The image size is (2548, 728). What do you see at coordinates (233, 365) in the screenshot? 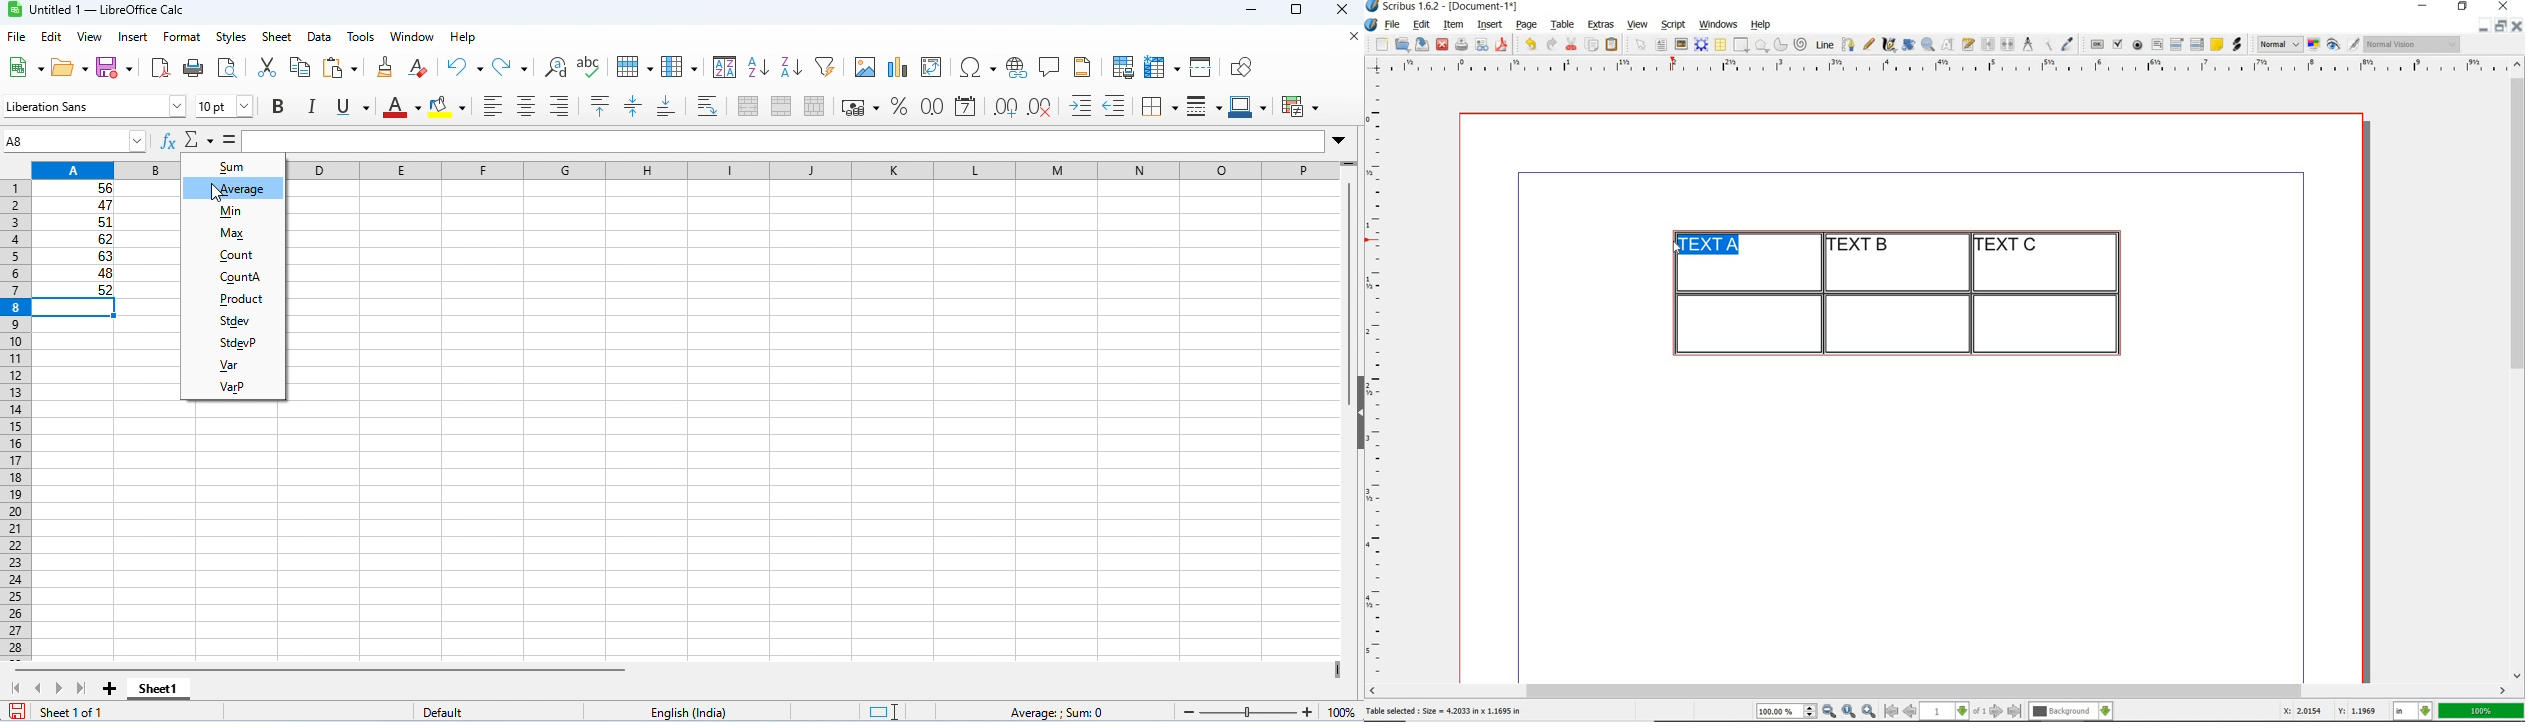
I see `ver` at bounding box center [233, 365].